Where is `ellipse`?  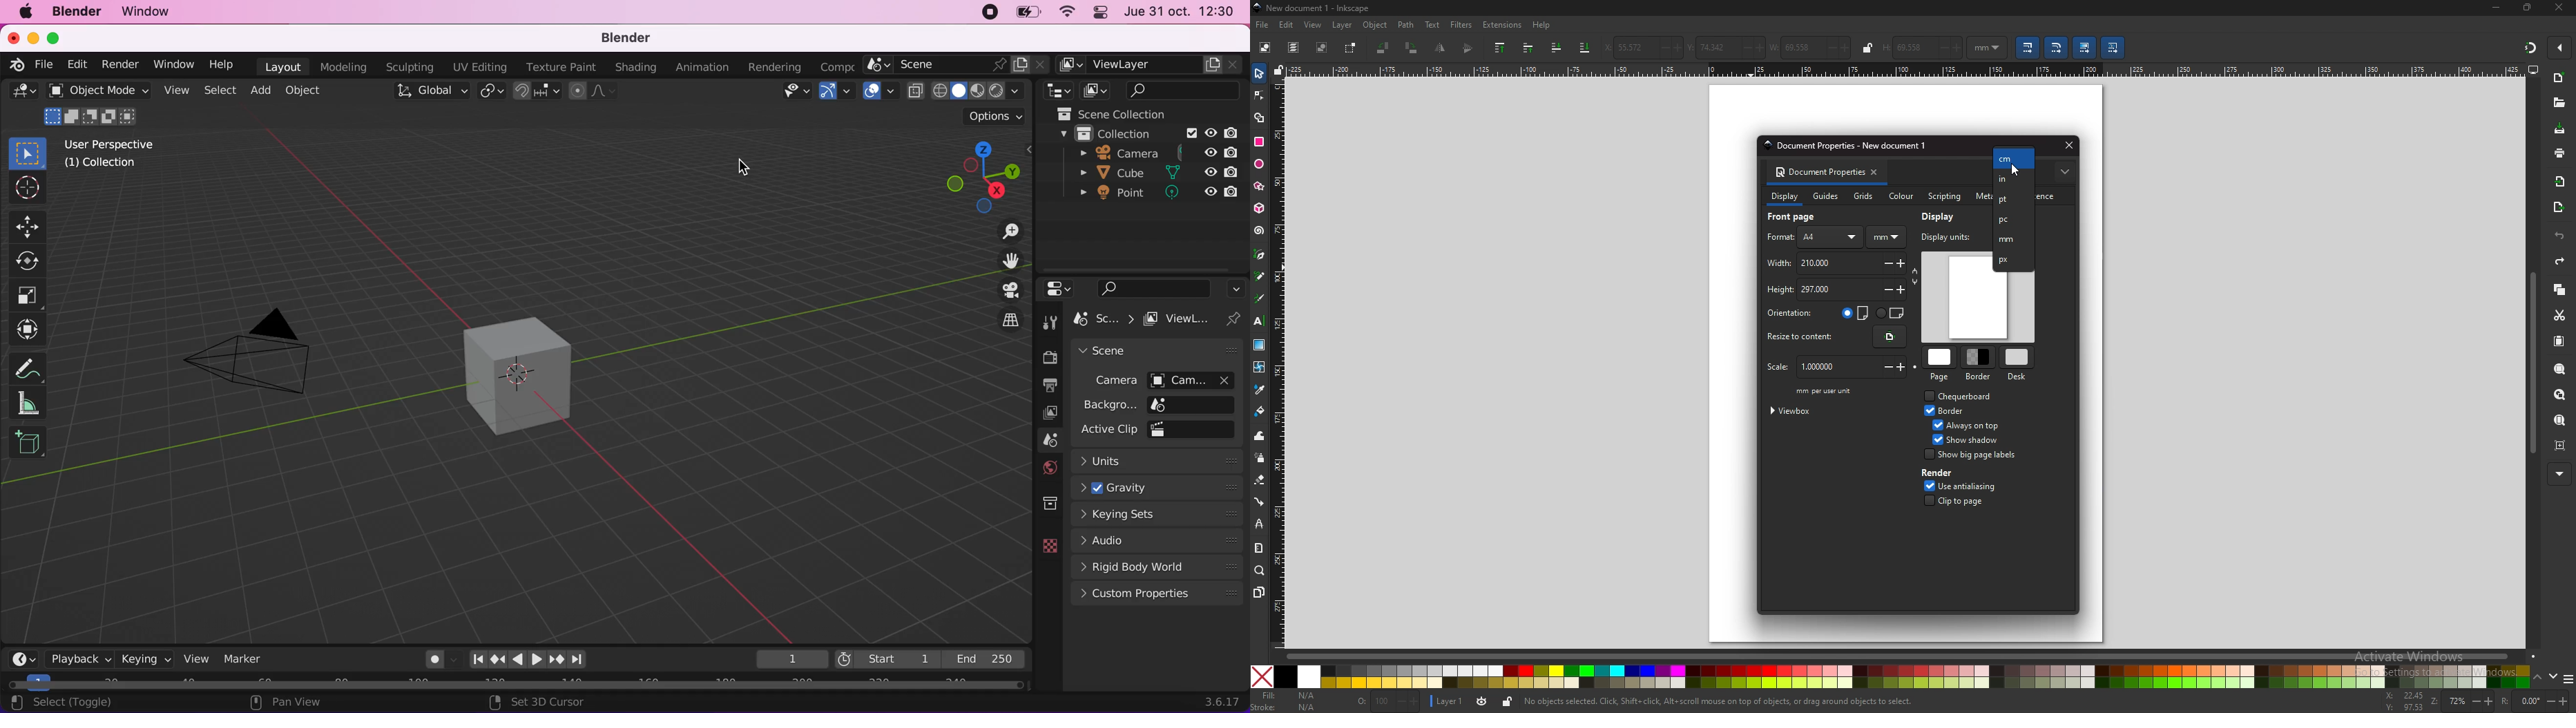
ellipse is located at coordinates (1259, 164).